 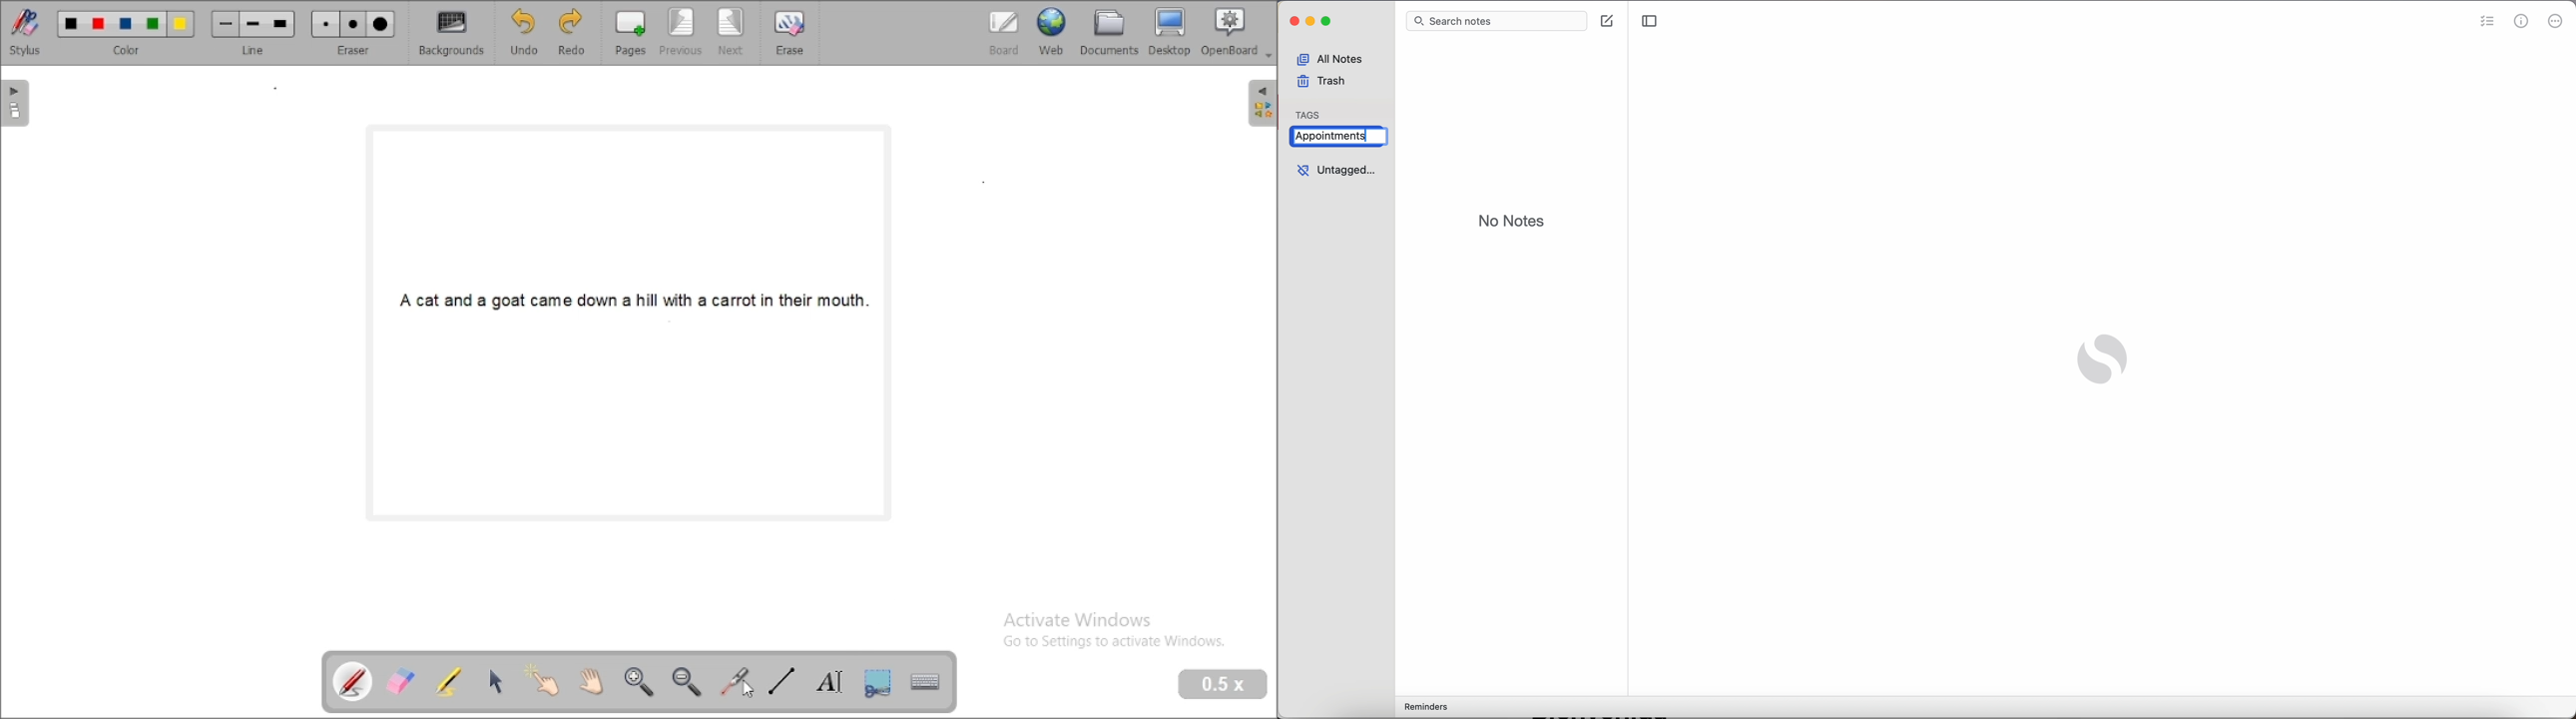 What do you see at coordinates (1293, 22) in the screenshot?
I see `close simplenote` at bounding box center [1293, 22].